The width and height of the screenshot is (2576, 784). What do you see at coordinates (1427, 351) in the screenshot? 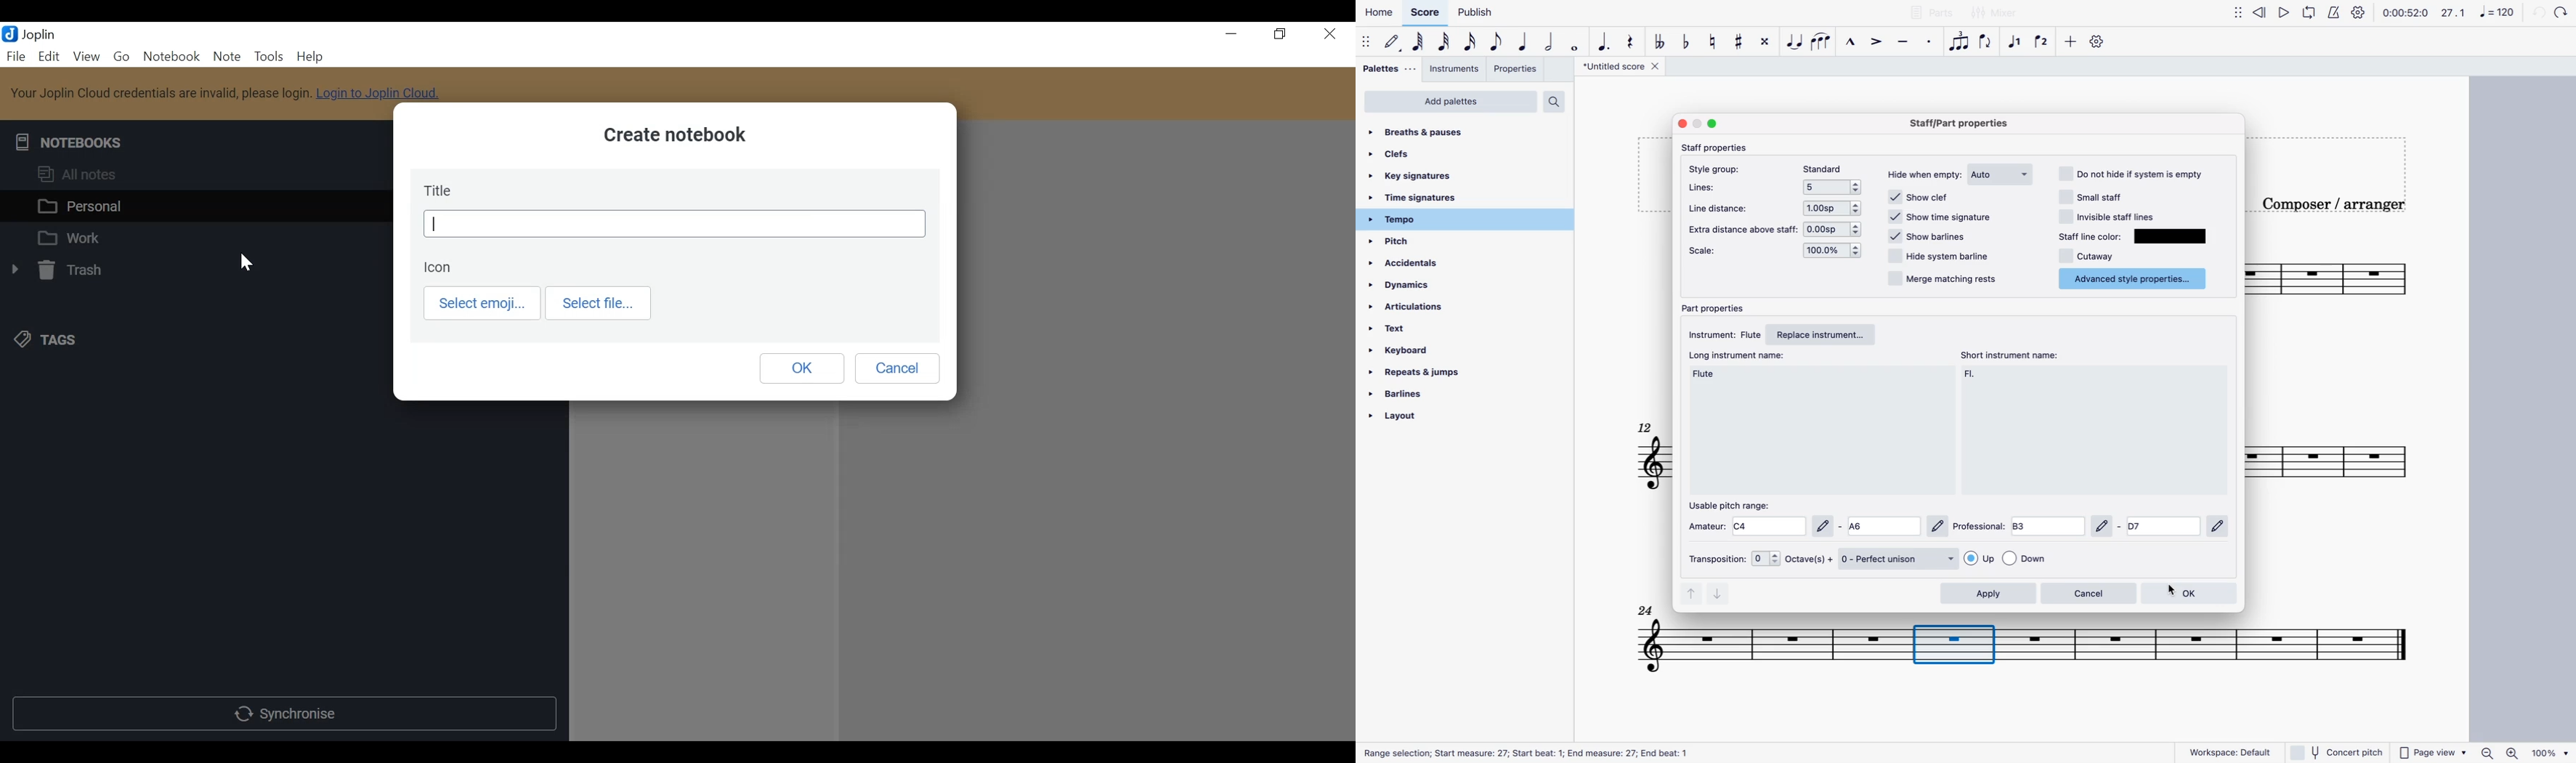
I see `keyboard` at bounding box center [1427, 351].